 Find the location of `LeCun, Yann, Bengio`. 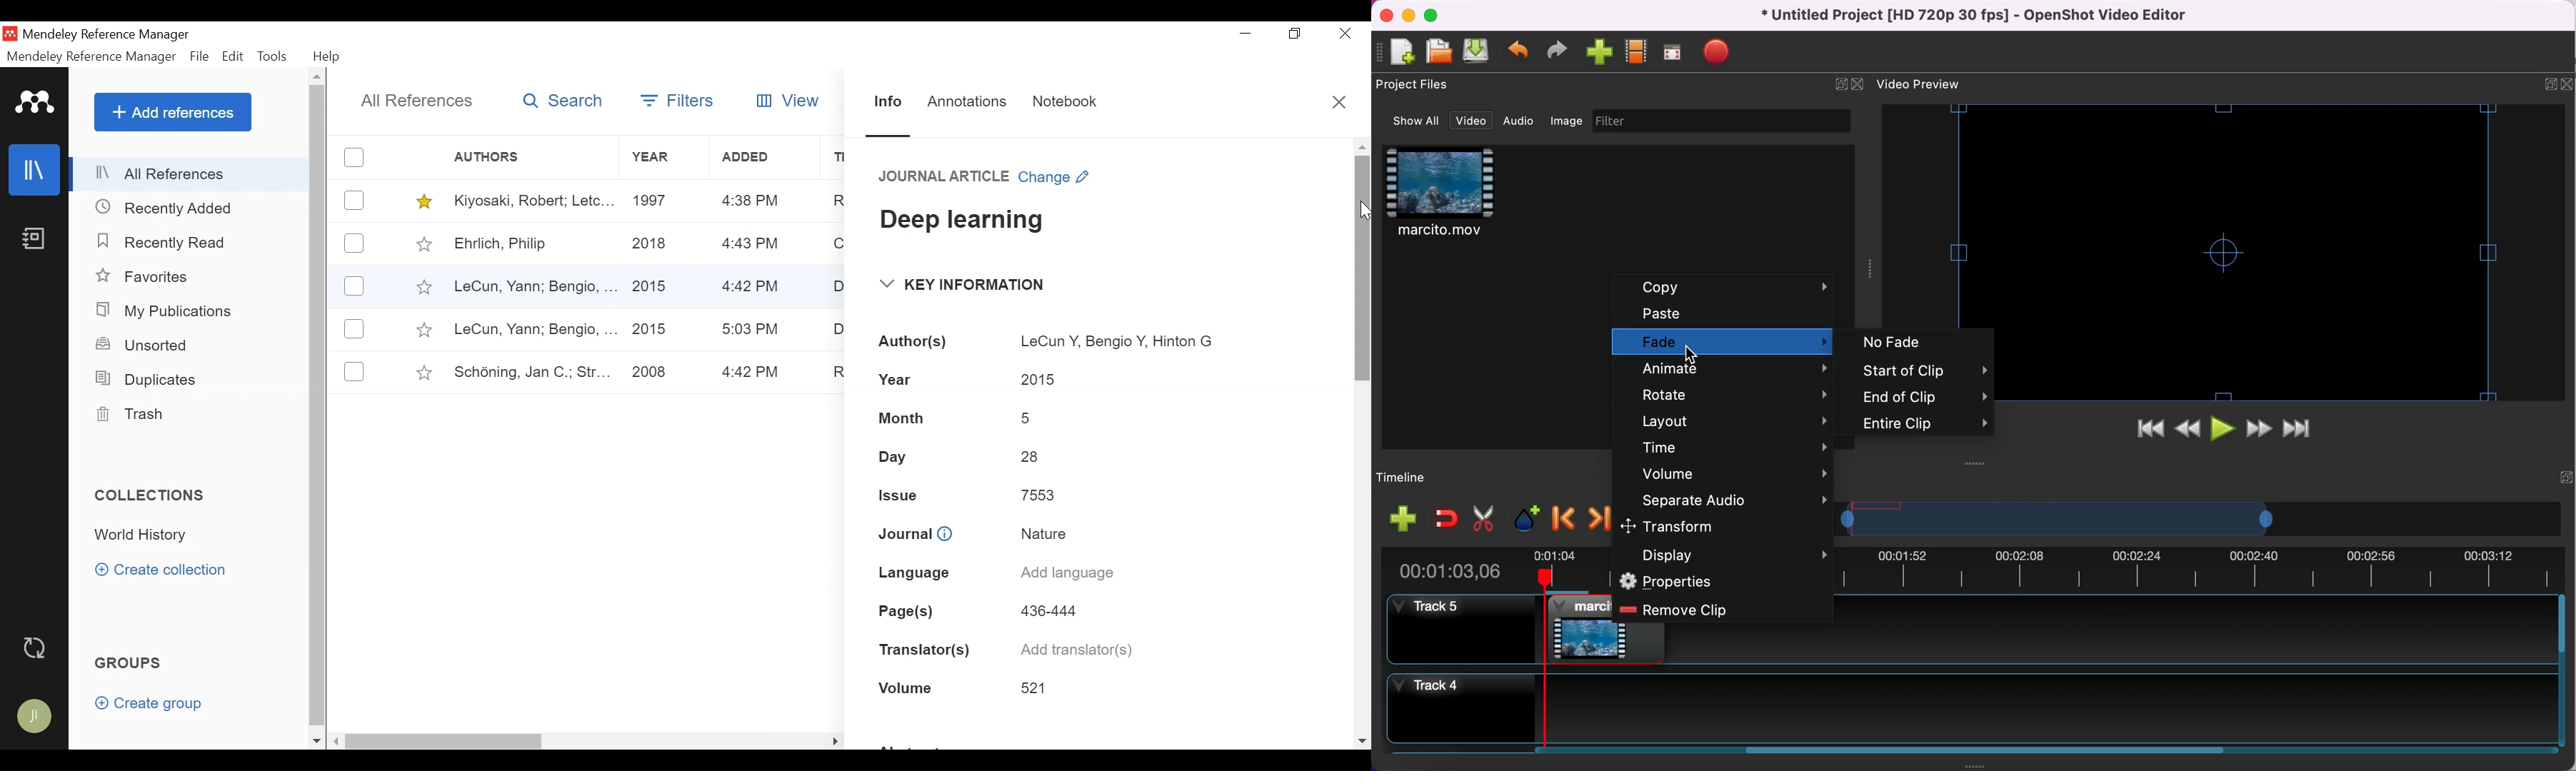

LeCun, Yann, Bengio is located at coordinates (533, 288).